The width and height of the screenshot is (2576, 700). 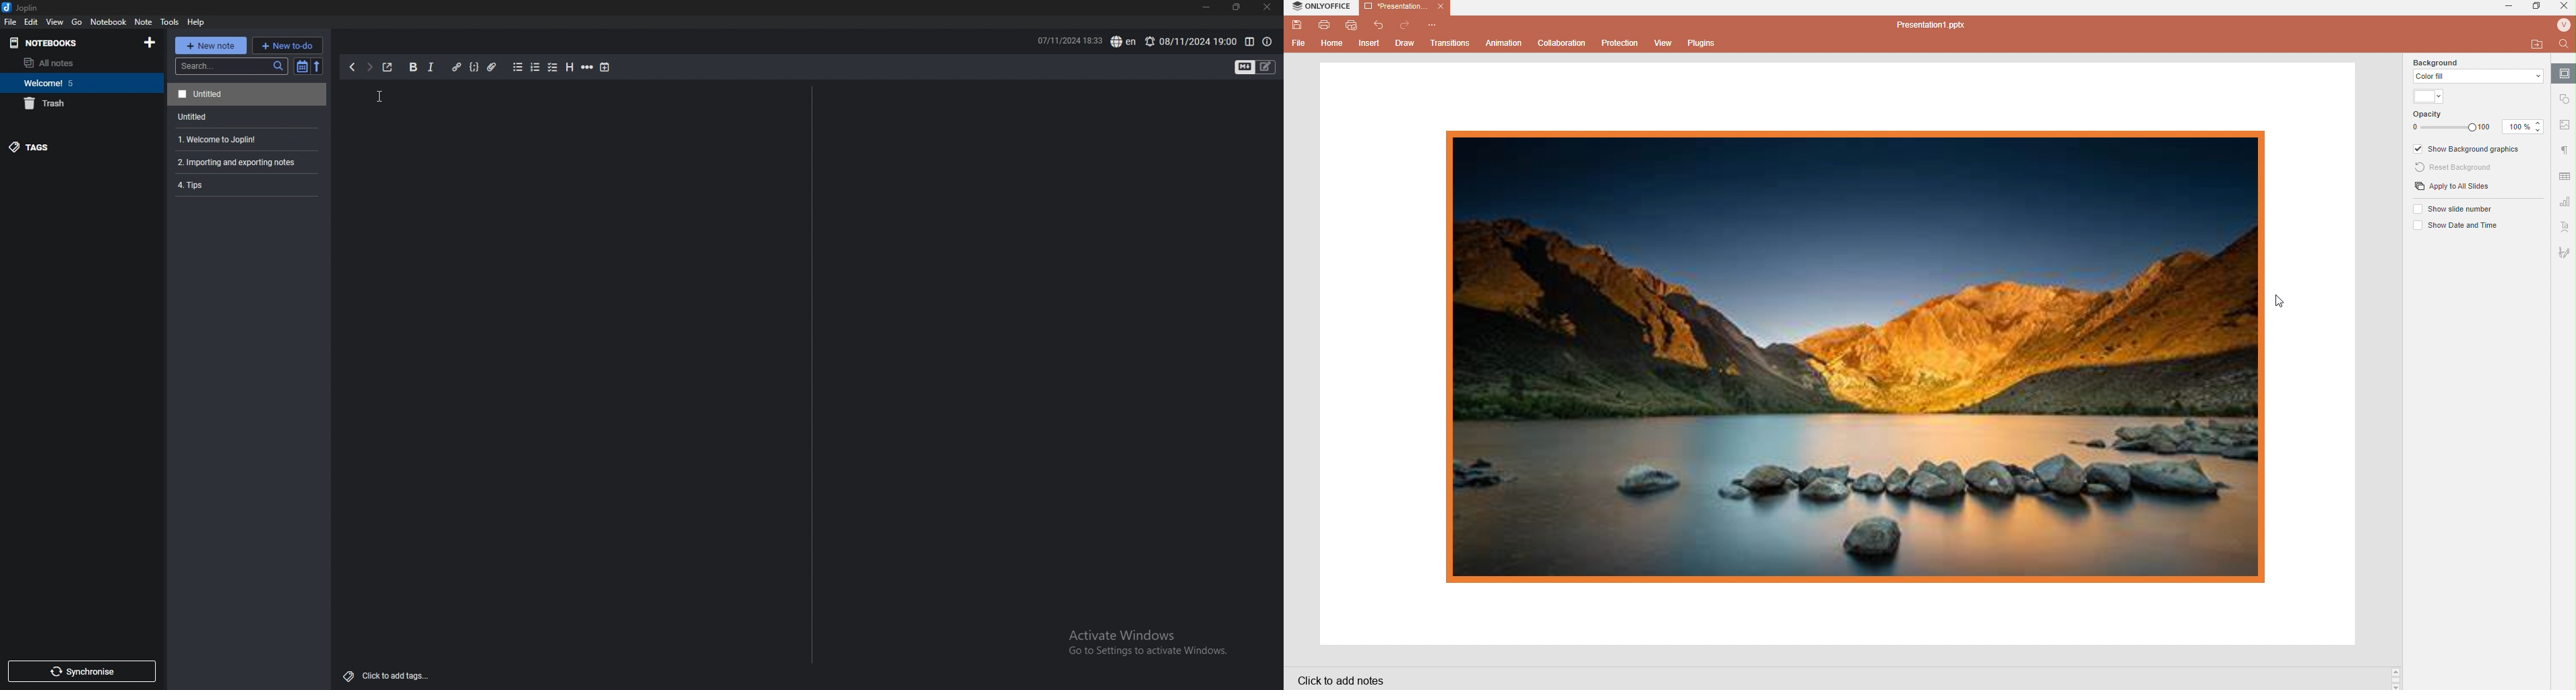 I want to click on hyperlink, so click(x=457, y=68).